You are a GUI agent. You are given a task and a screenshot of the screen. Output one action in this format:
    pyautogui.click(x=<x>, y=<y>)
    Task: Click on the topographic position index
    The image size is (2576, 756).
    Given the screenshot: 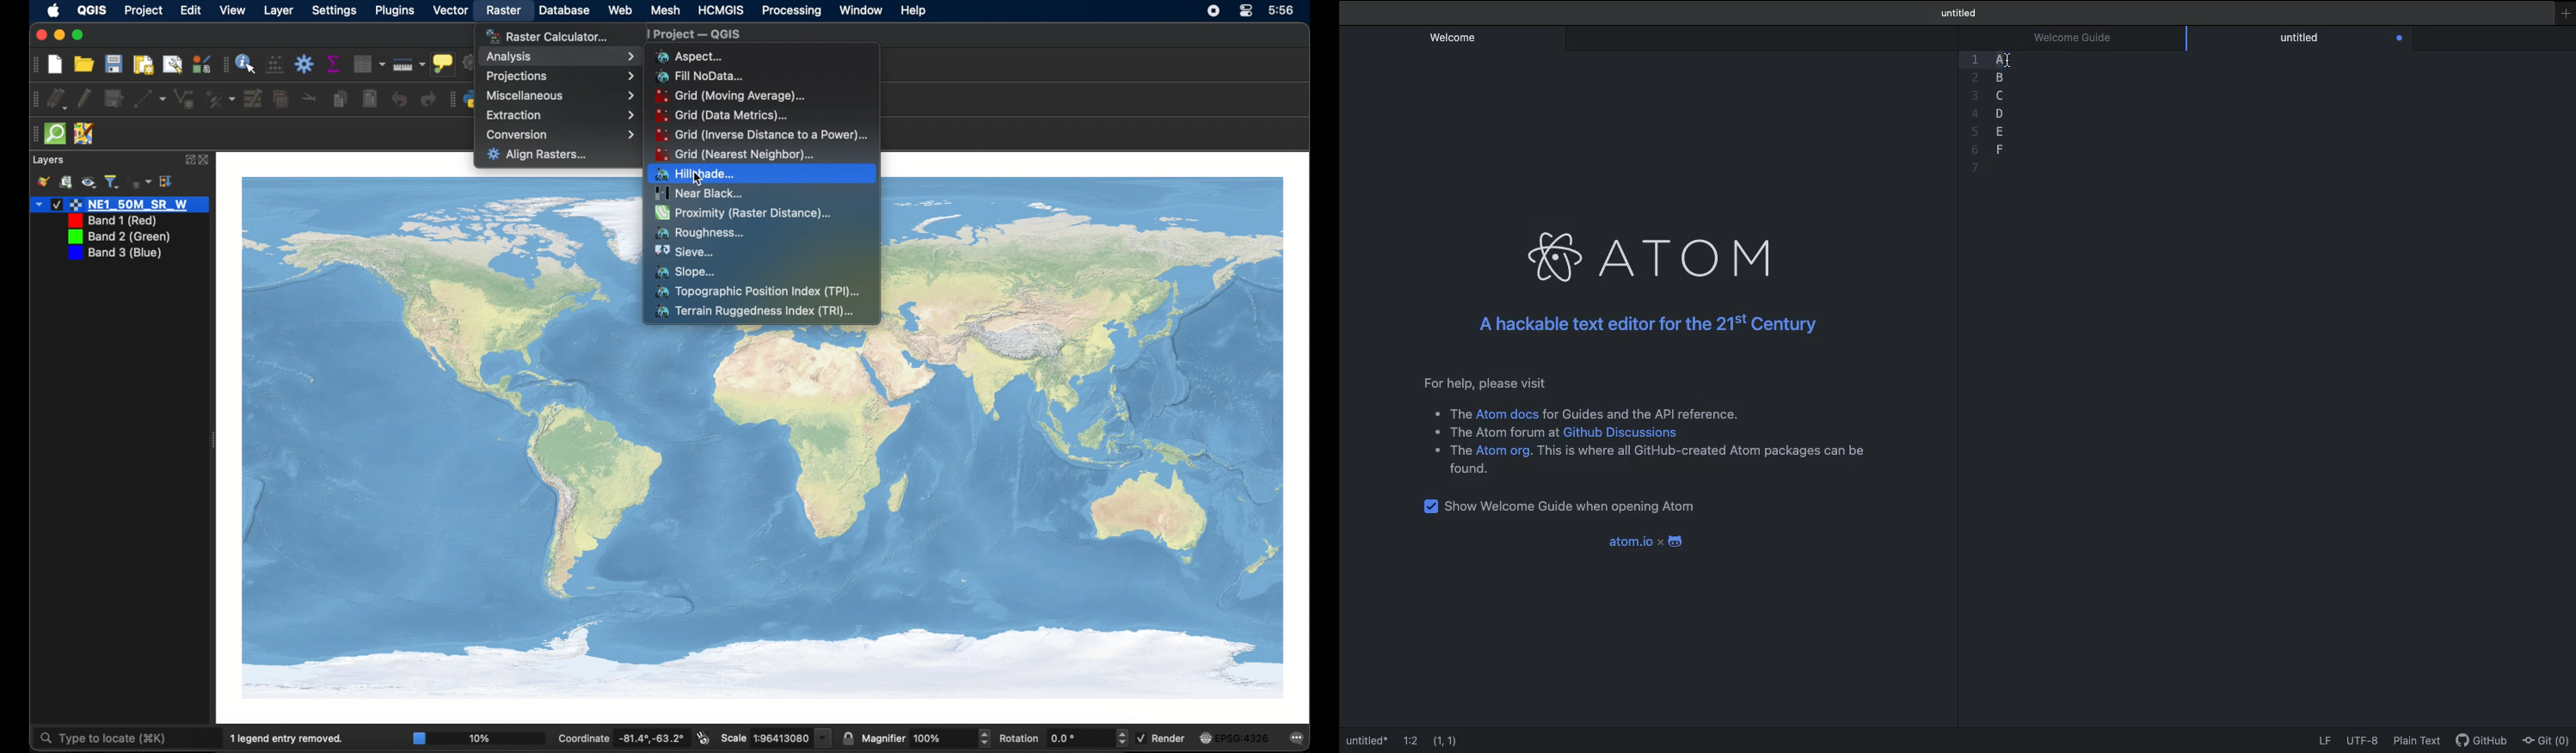 What is the action you would take?
    pyautogui.click(x=757, y=293)
    